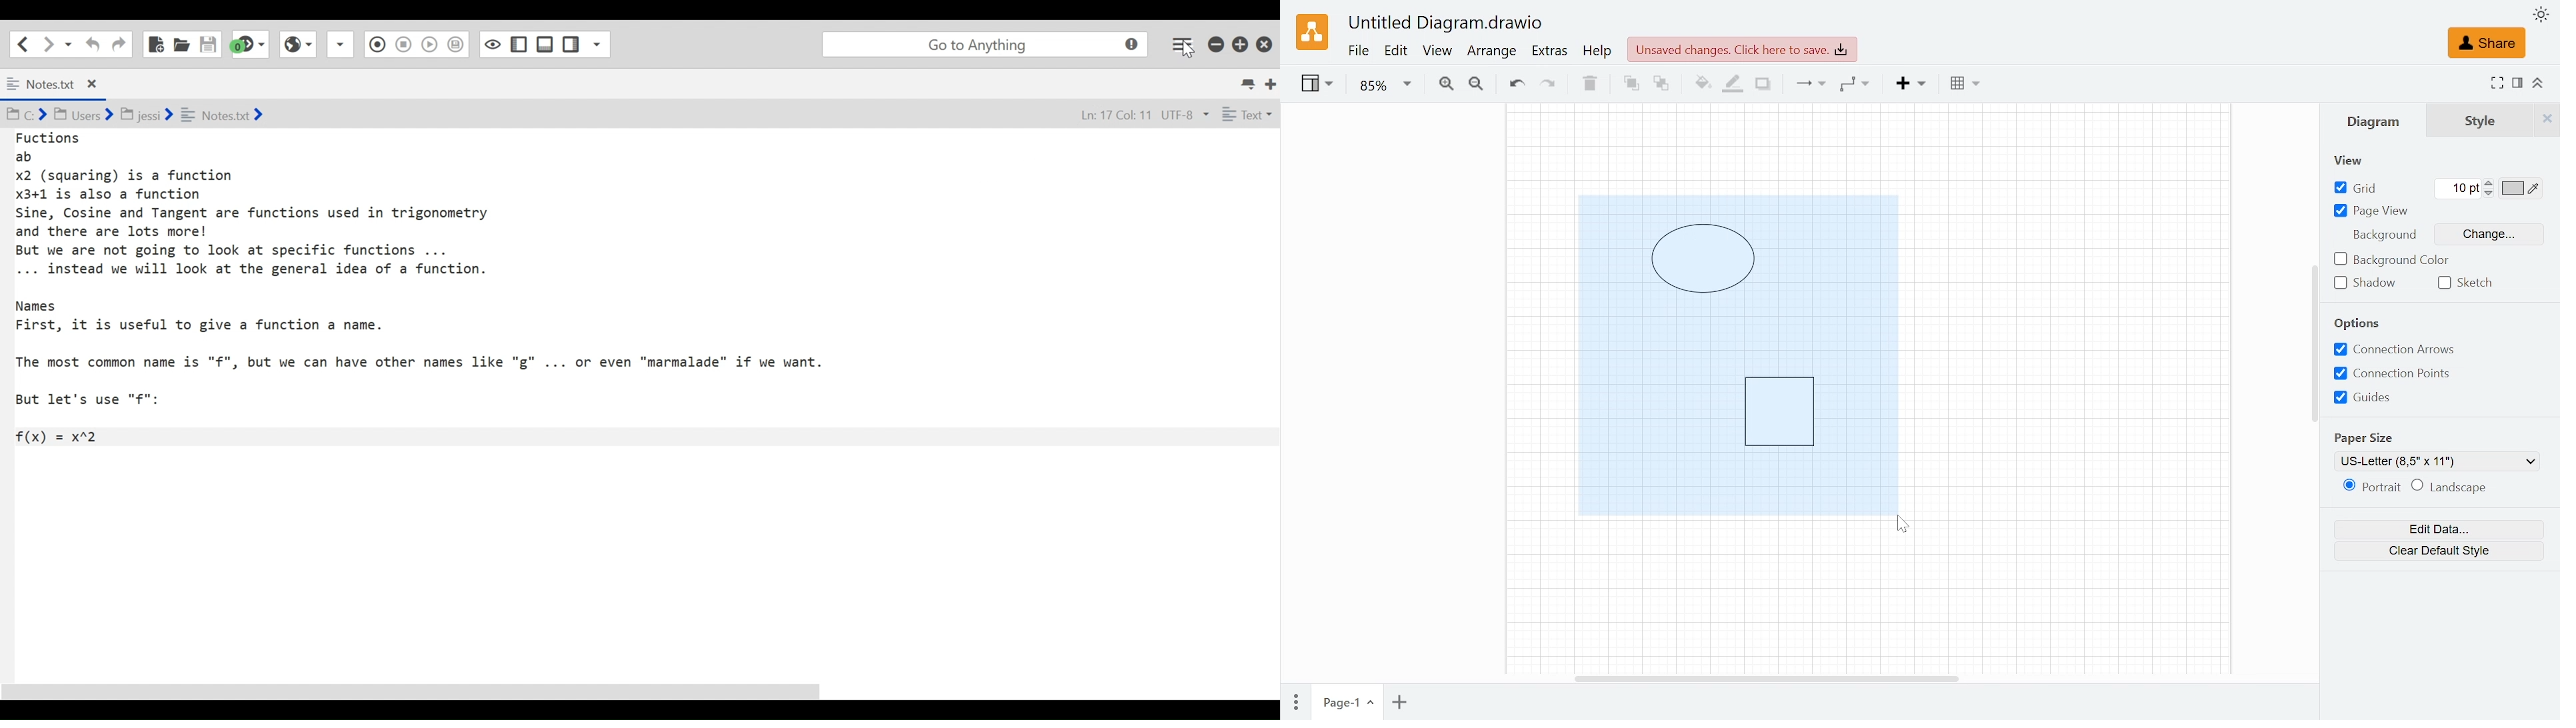  Describe the element at coordinates (2396, 349) in the screenshot. I see `Connection Arrows` at that location.